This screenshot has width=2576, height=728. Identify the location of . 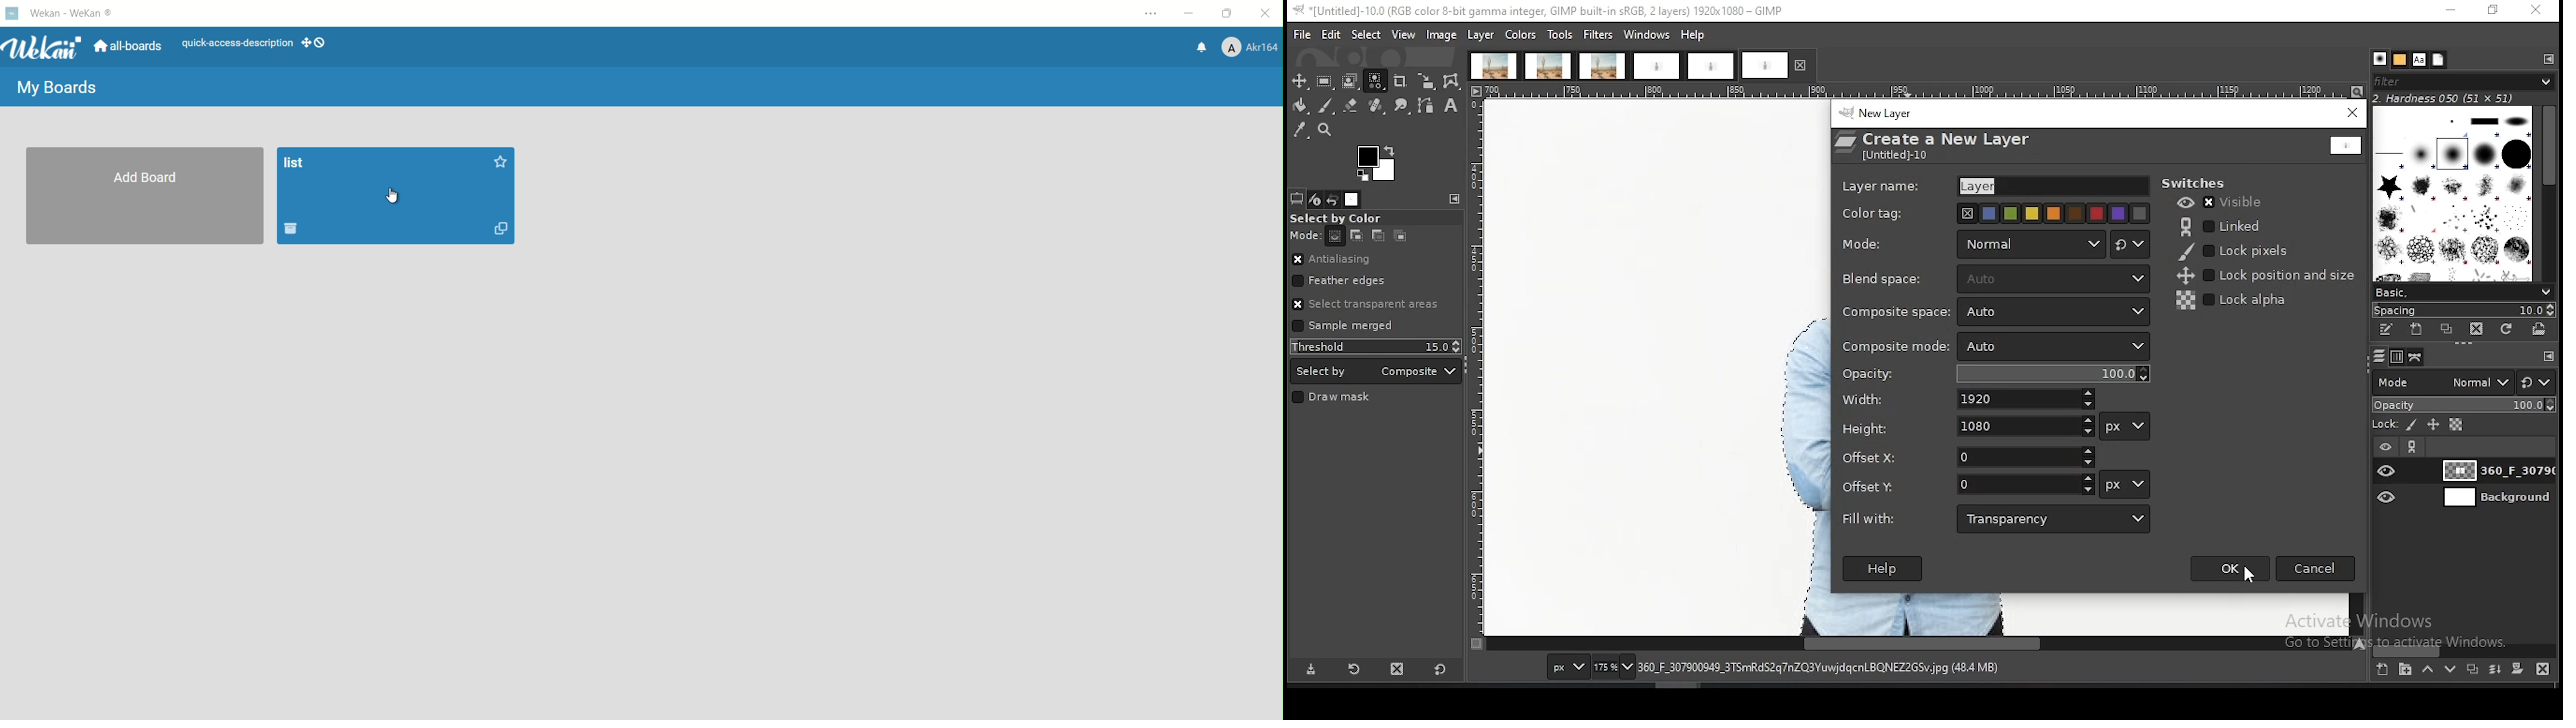
(2052, 345).